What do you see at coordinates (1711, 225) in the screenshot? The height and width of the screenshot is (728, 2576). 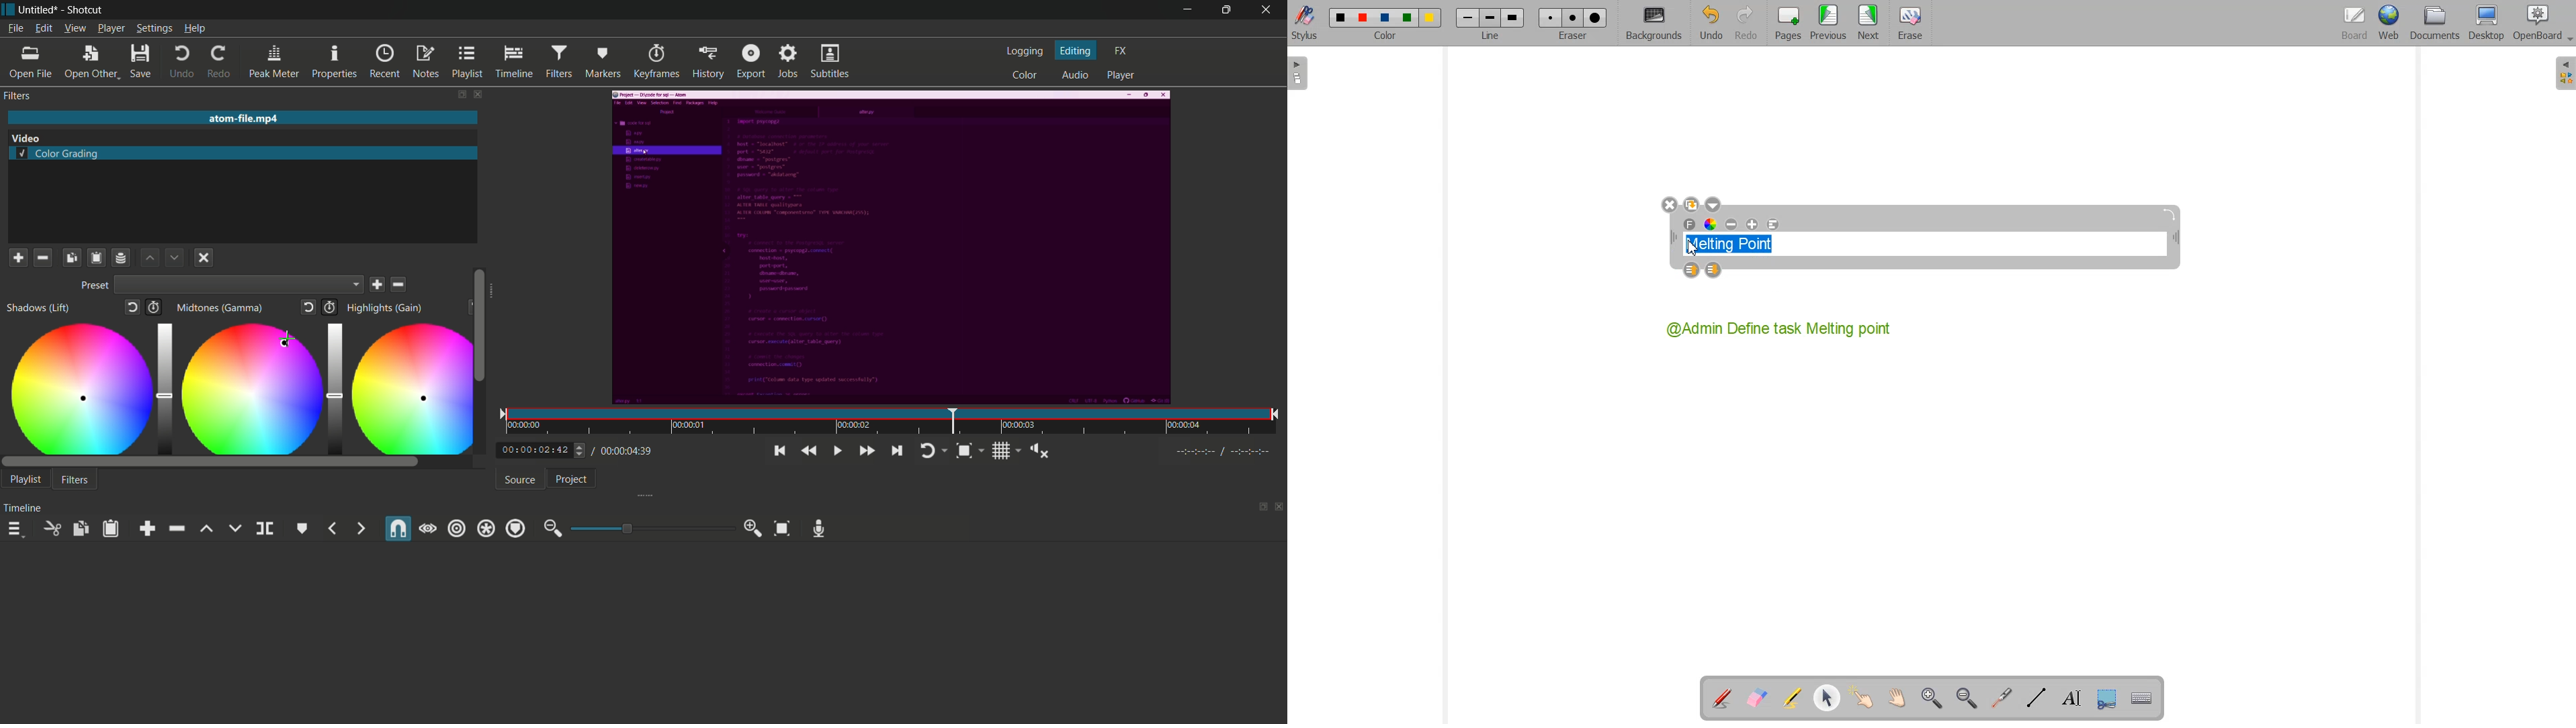 I see `Text Color` at bounding box center [1711, 225].